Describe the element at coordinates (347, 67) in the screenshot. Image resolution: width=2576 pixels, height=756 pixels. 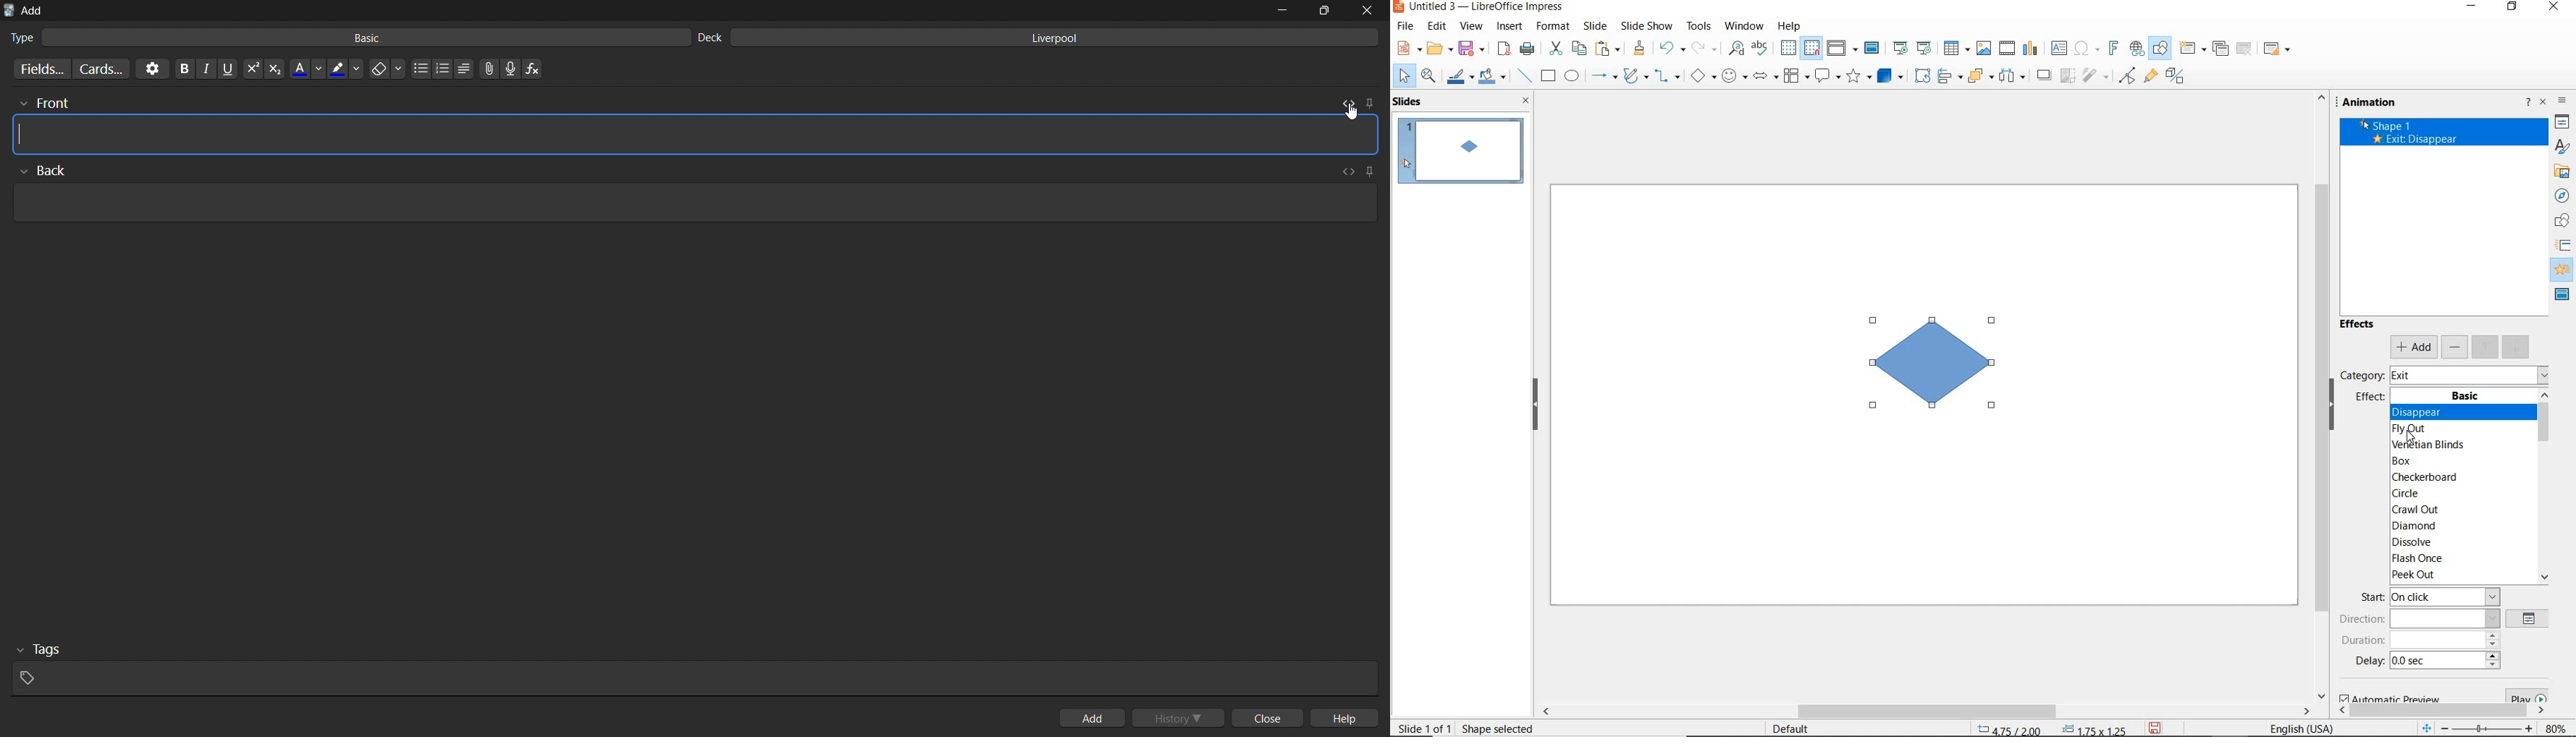
I see `highlight color` at that location.